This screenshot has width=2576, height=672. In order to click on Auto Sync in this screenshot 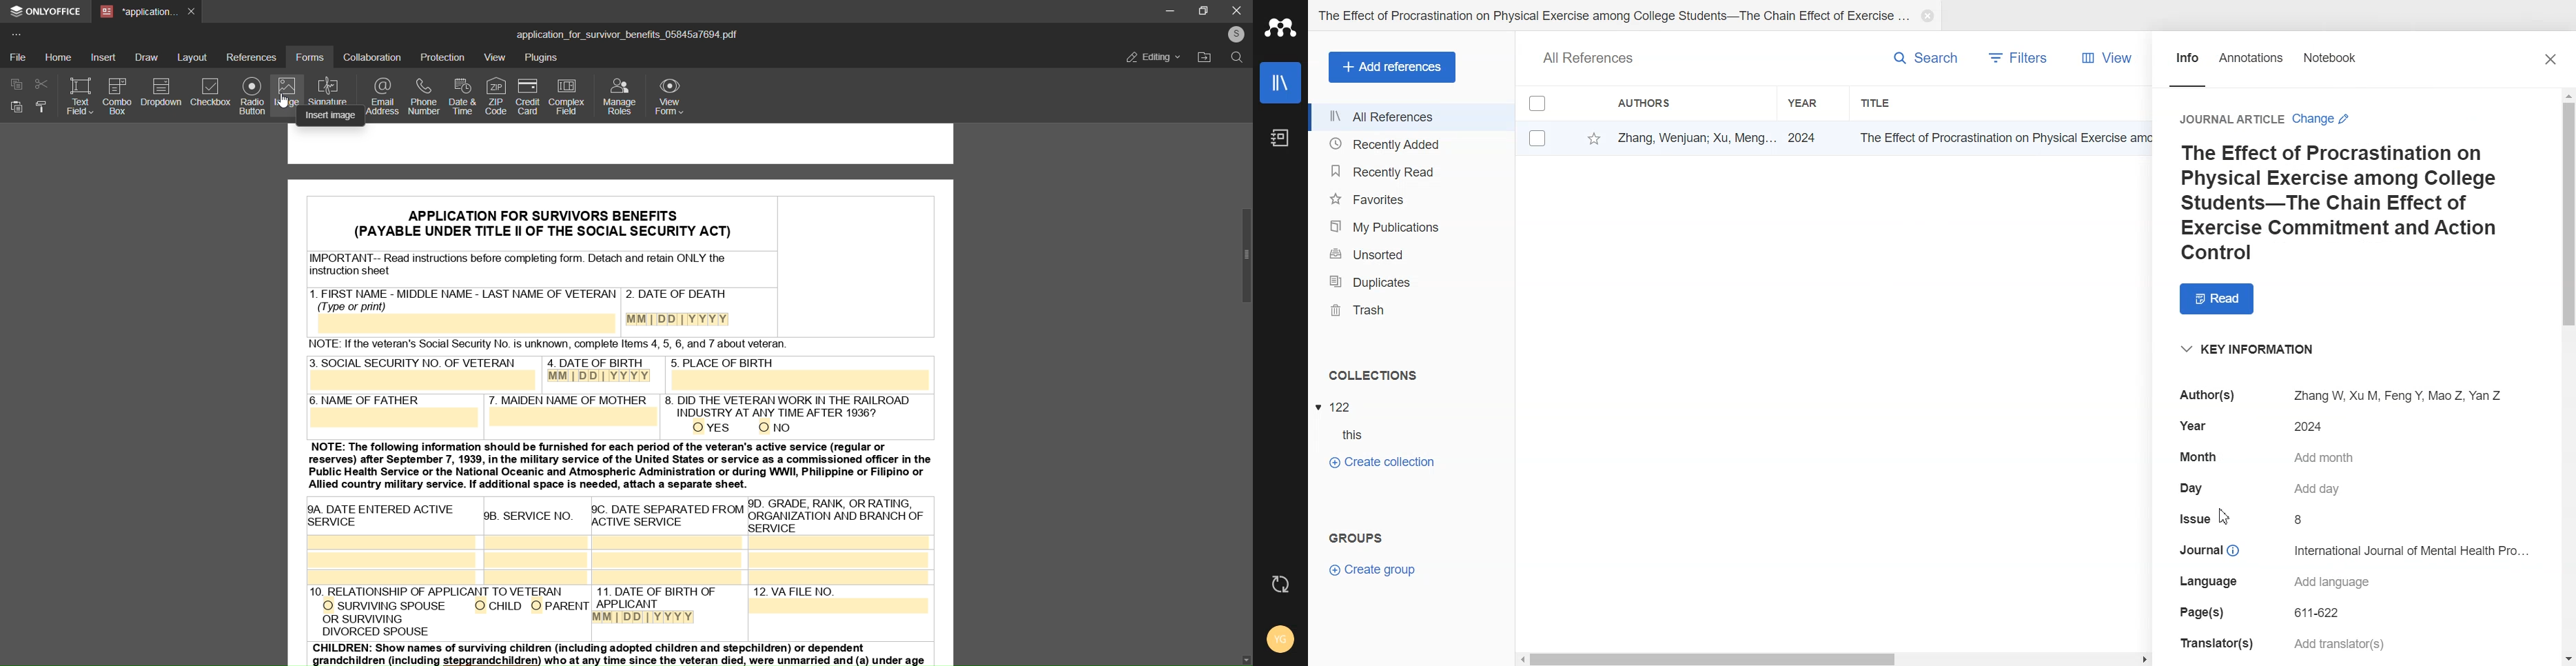, I will do `click(1280, 580)`.